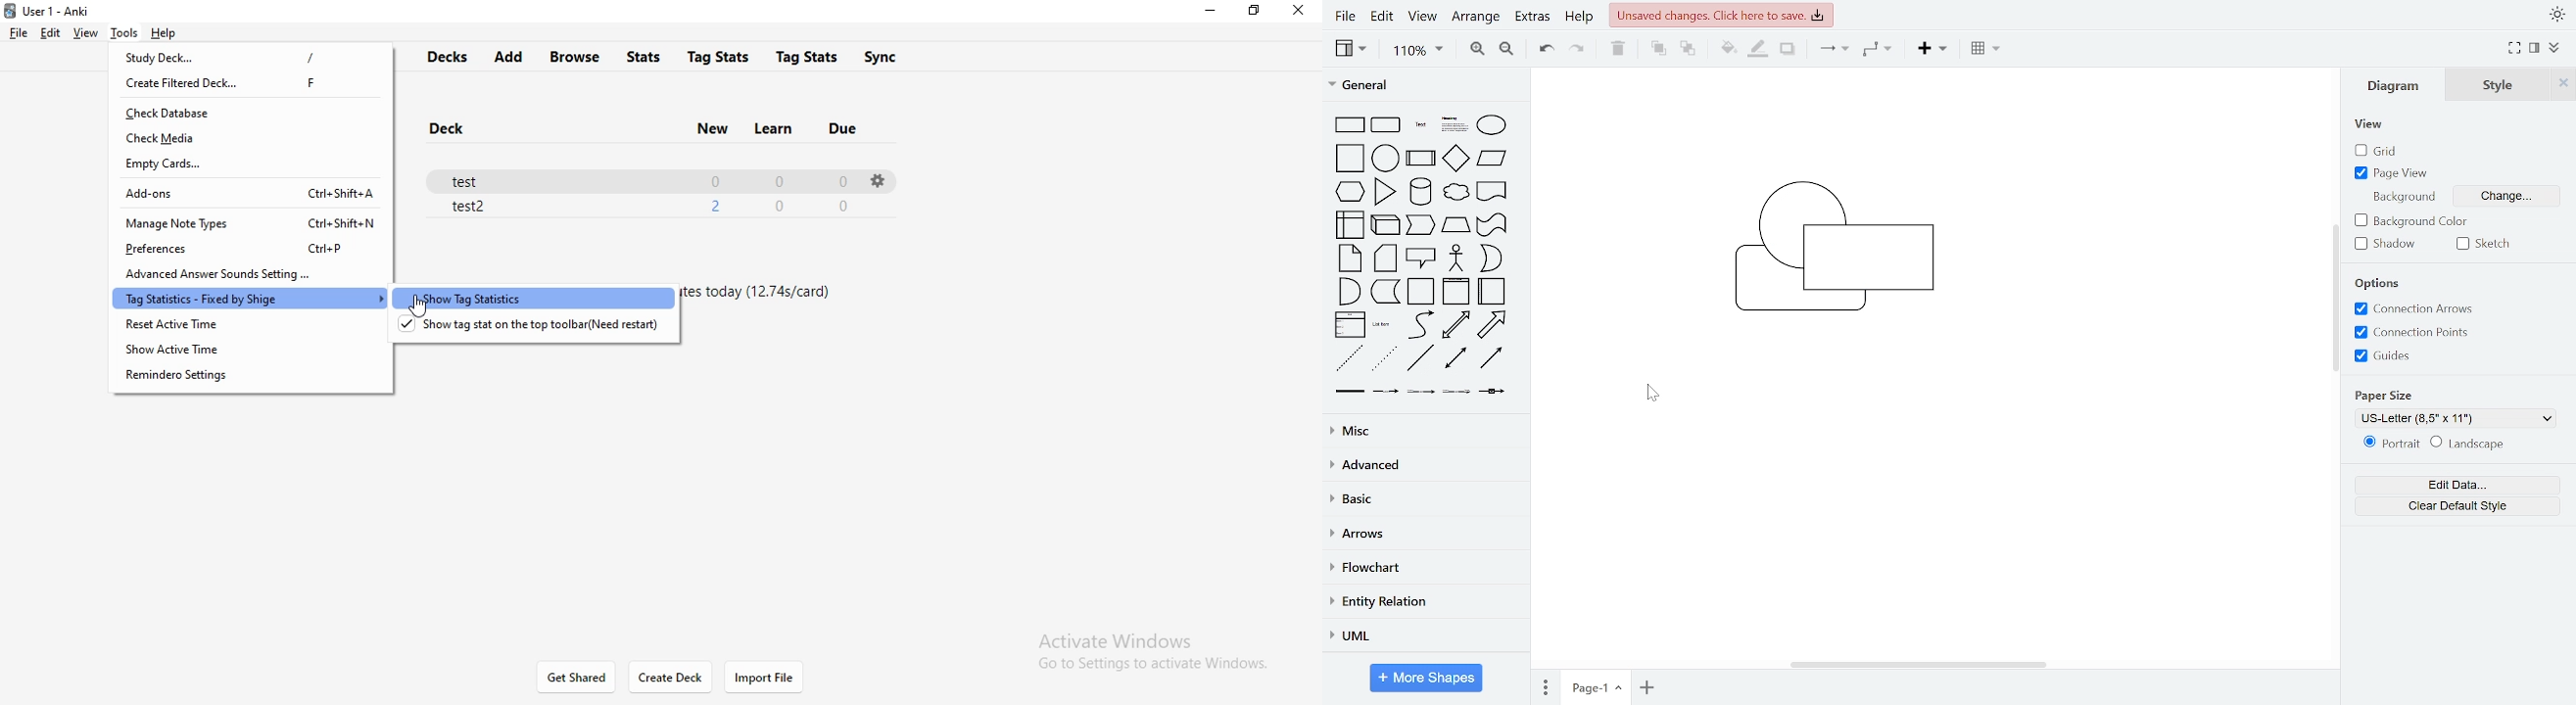 This screenshot has width=2576, height=728. What do you see at coordinates (1420, 160) in the screenshot?
I see `process` at bounding box center [1420, 160].